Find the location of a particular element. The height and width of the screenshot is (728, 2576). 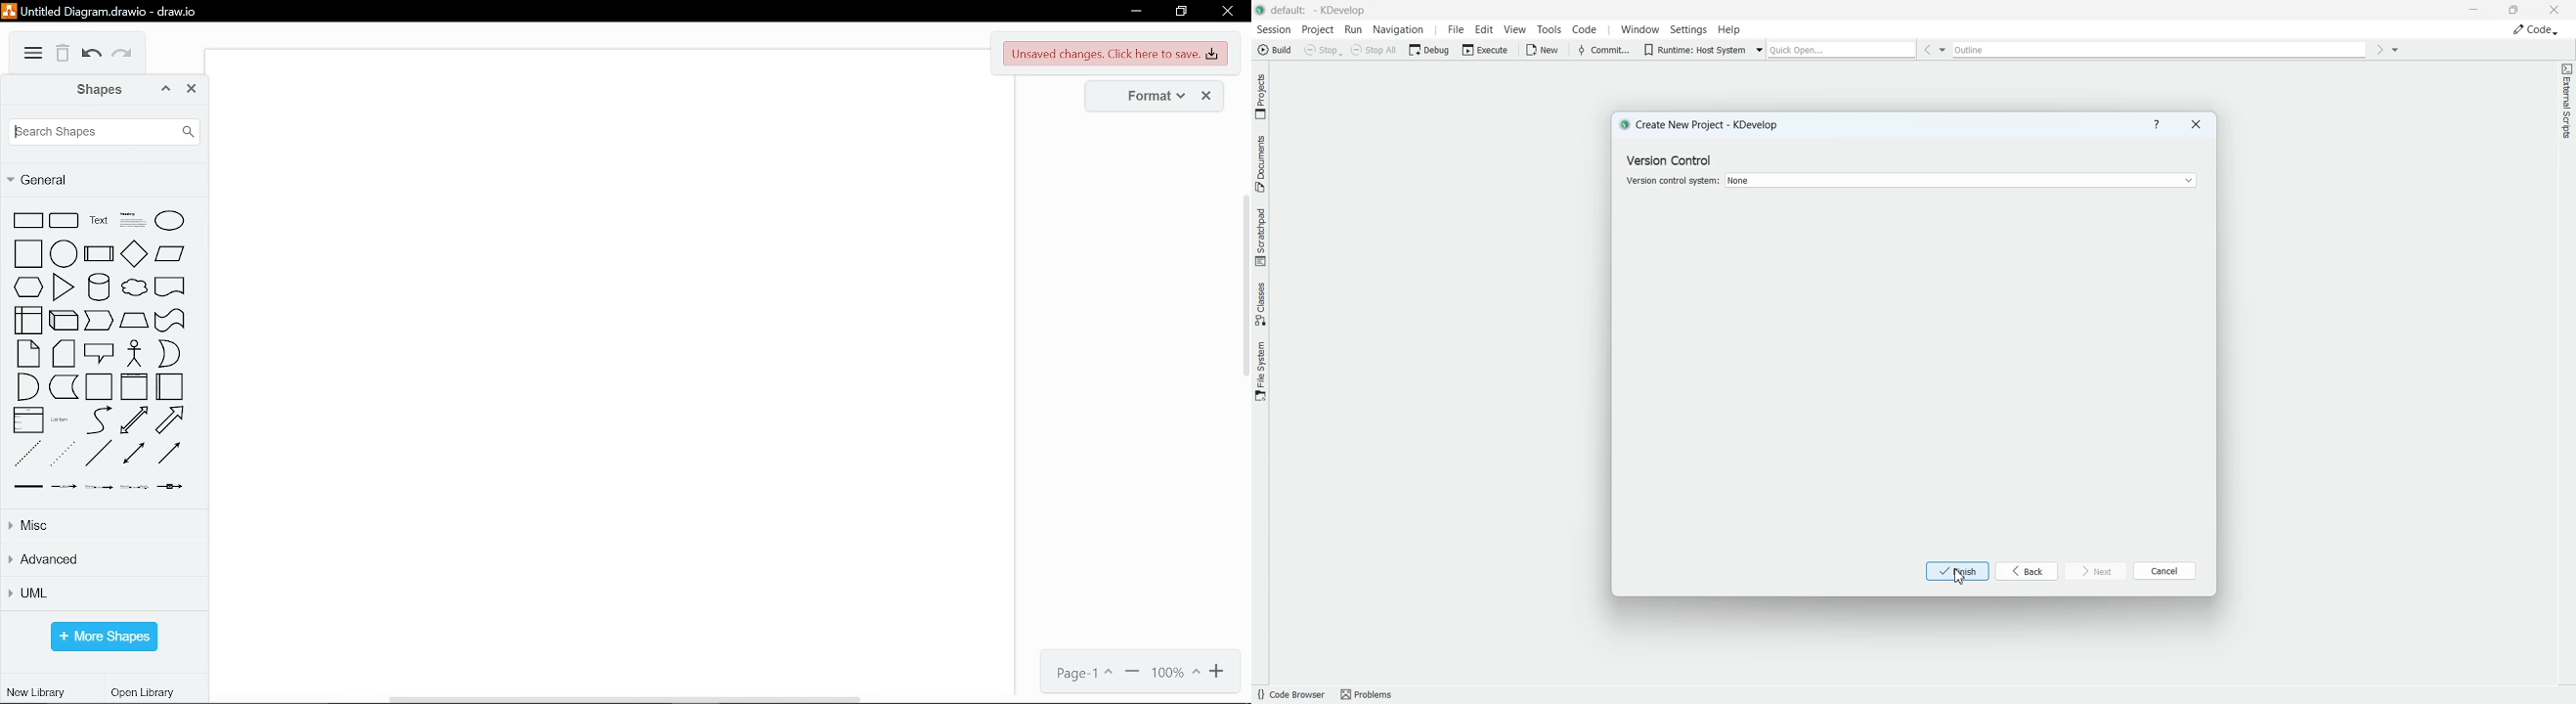

step is located at coordinates (100, 322).